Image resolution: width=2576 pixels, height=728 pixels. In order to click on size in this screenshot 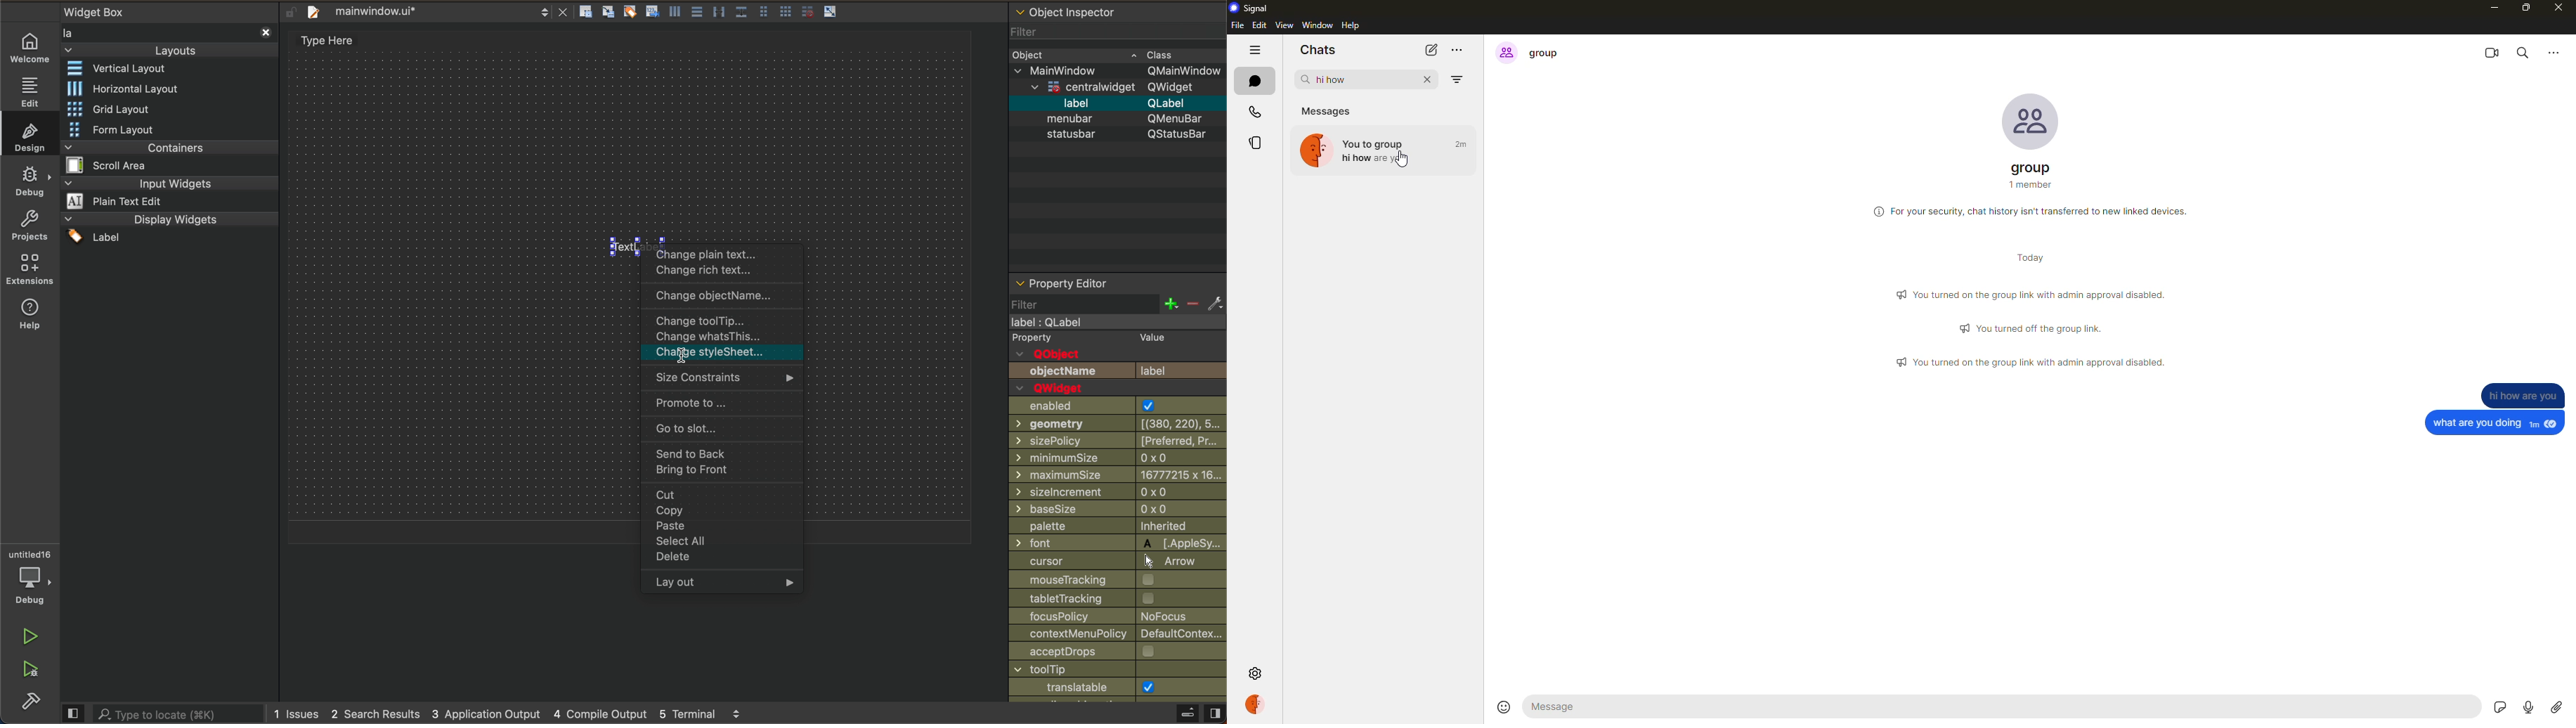, I will do `click(1118, 493)`.